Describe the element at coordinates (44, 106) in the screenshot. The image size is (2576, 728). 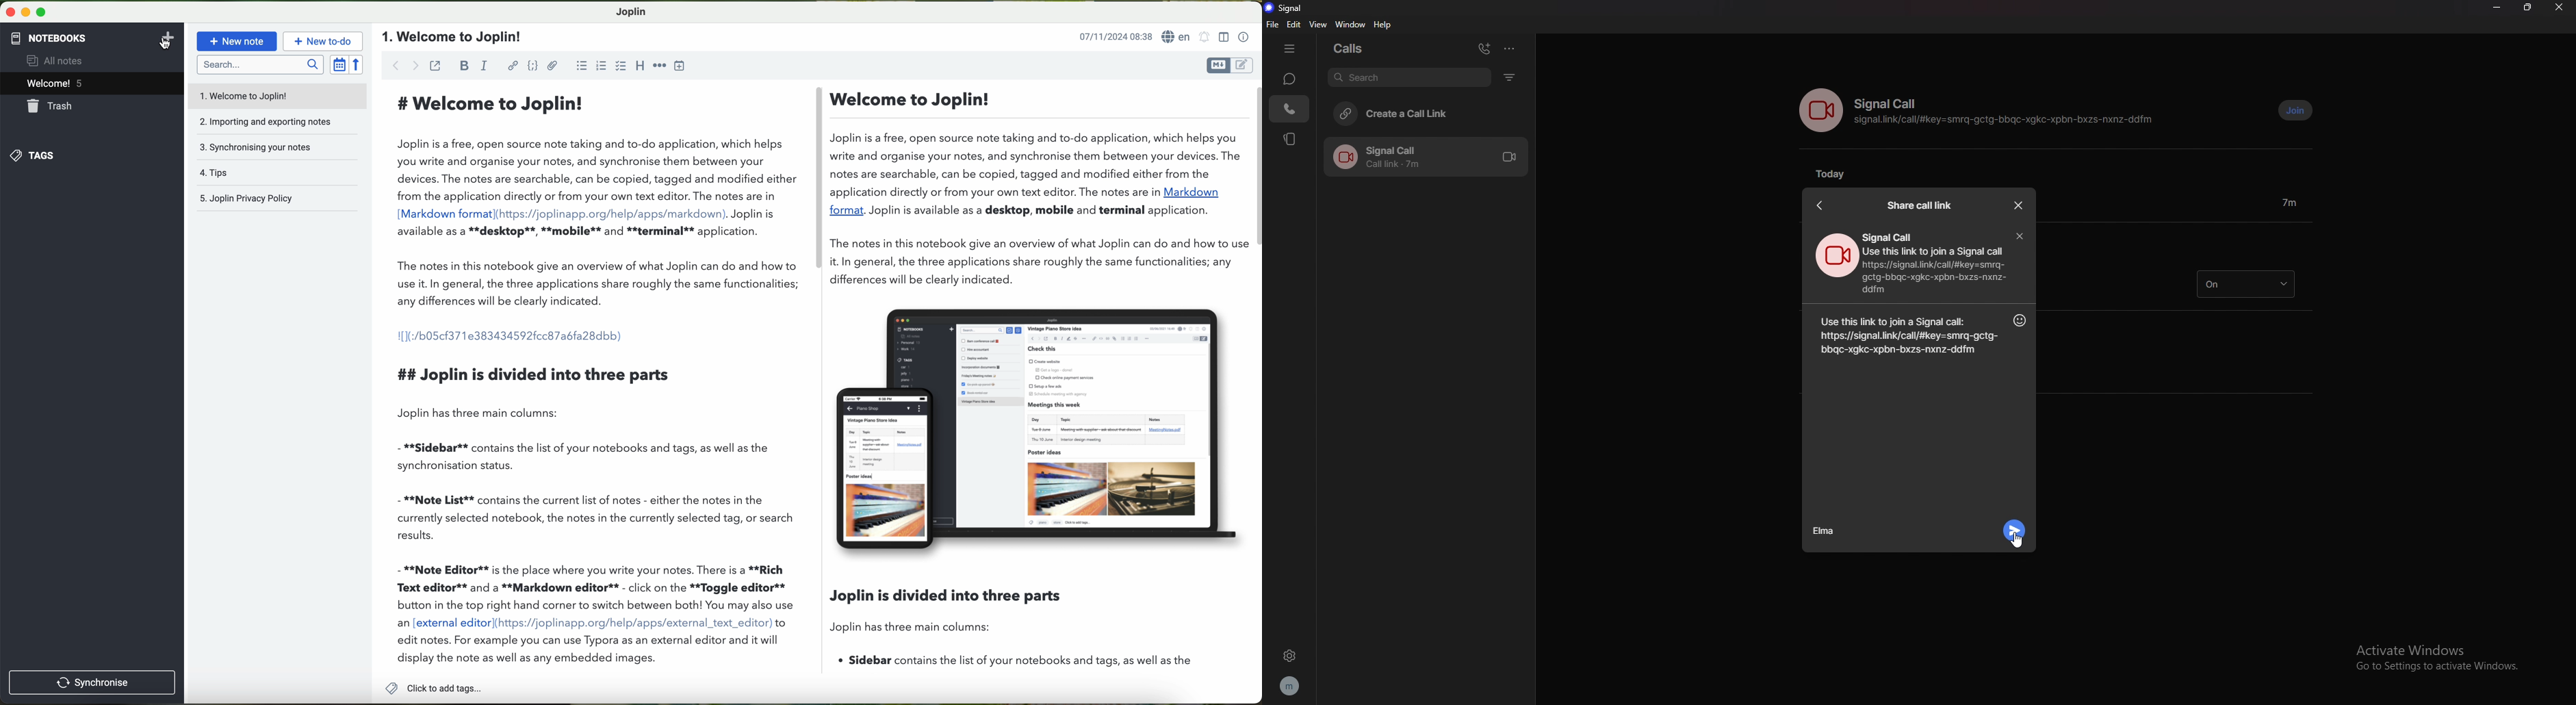
I see `trash` at that location.